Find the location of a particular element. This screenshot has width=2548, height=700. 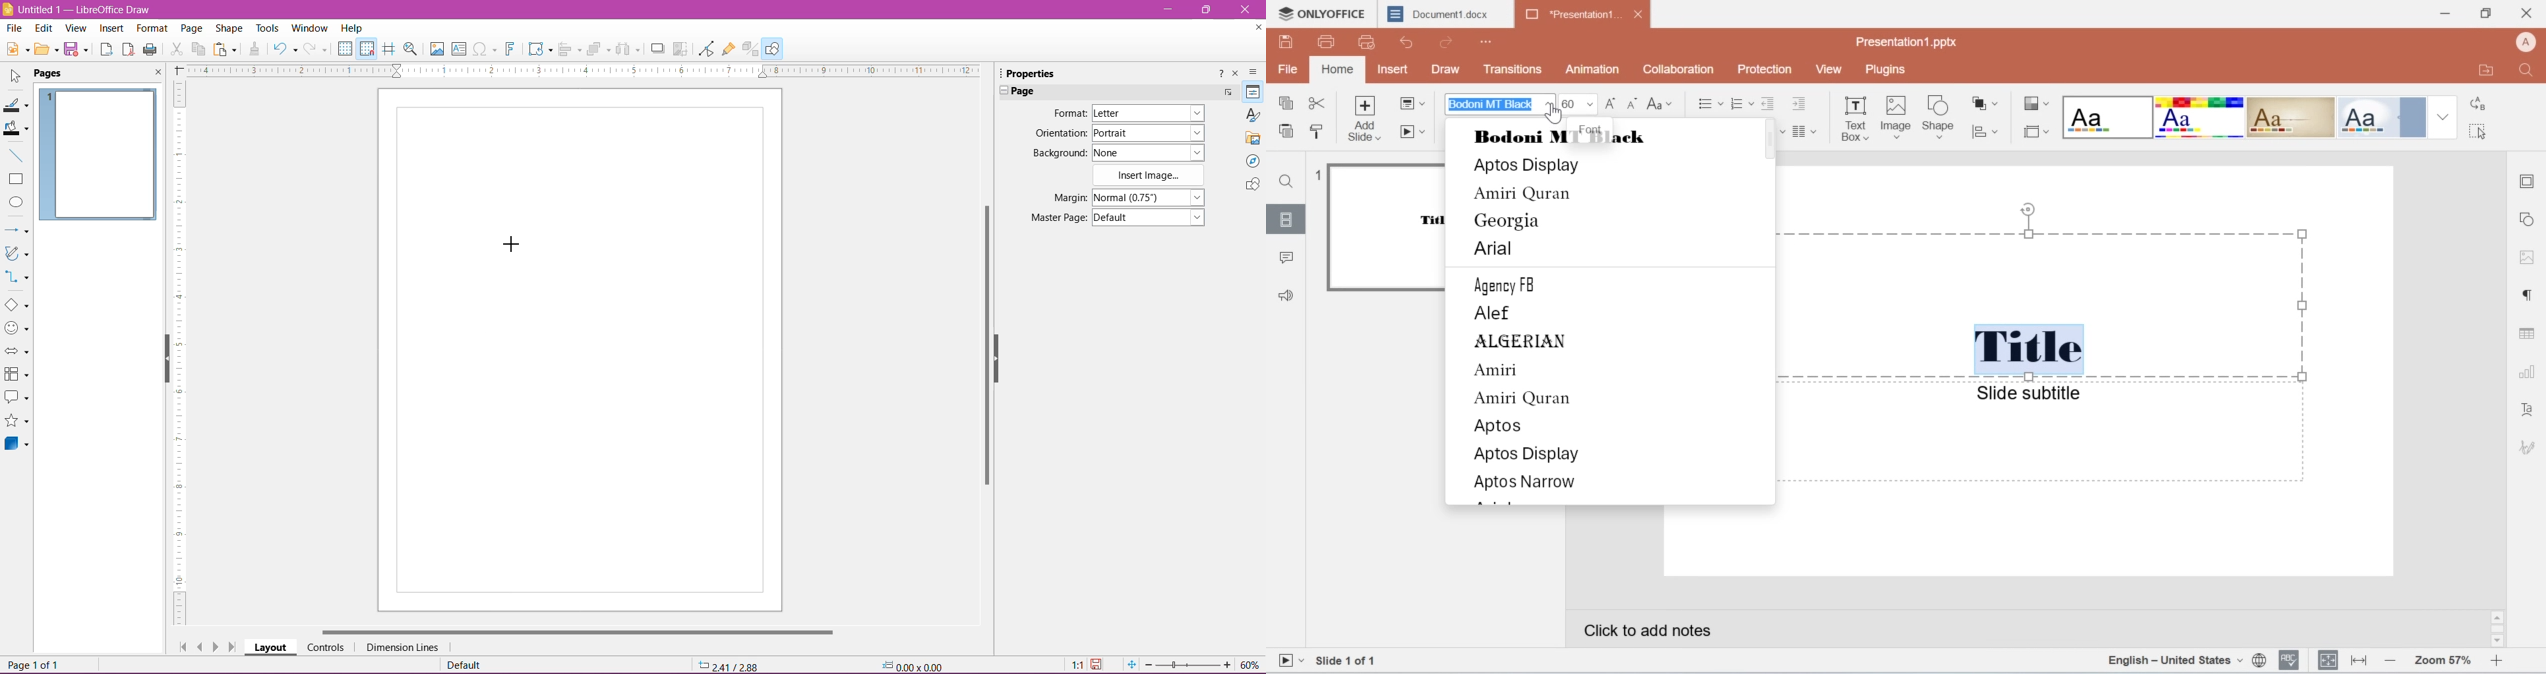

Select the page format is located at coordinates (1148, 115).